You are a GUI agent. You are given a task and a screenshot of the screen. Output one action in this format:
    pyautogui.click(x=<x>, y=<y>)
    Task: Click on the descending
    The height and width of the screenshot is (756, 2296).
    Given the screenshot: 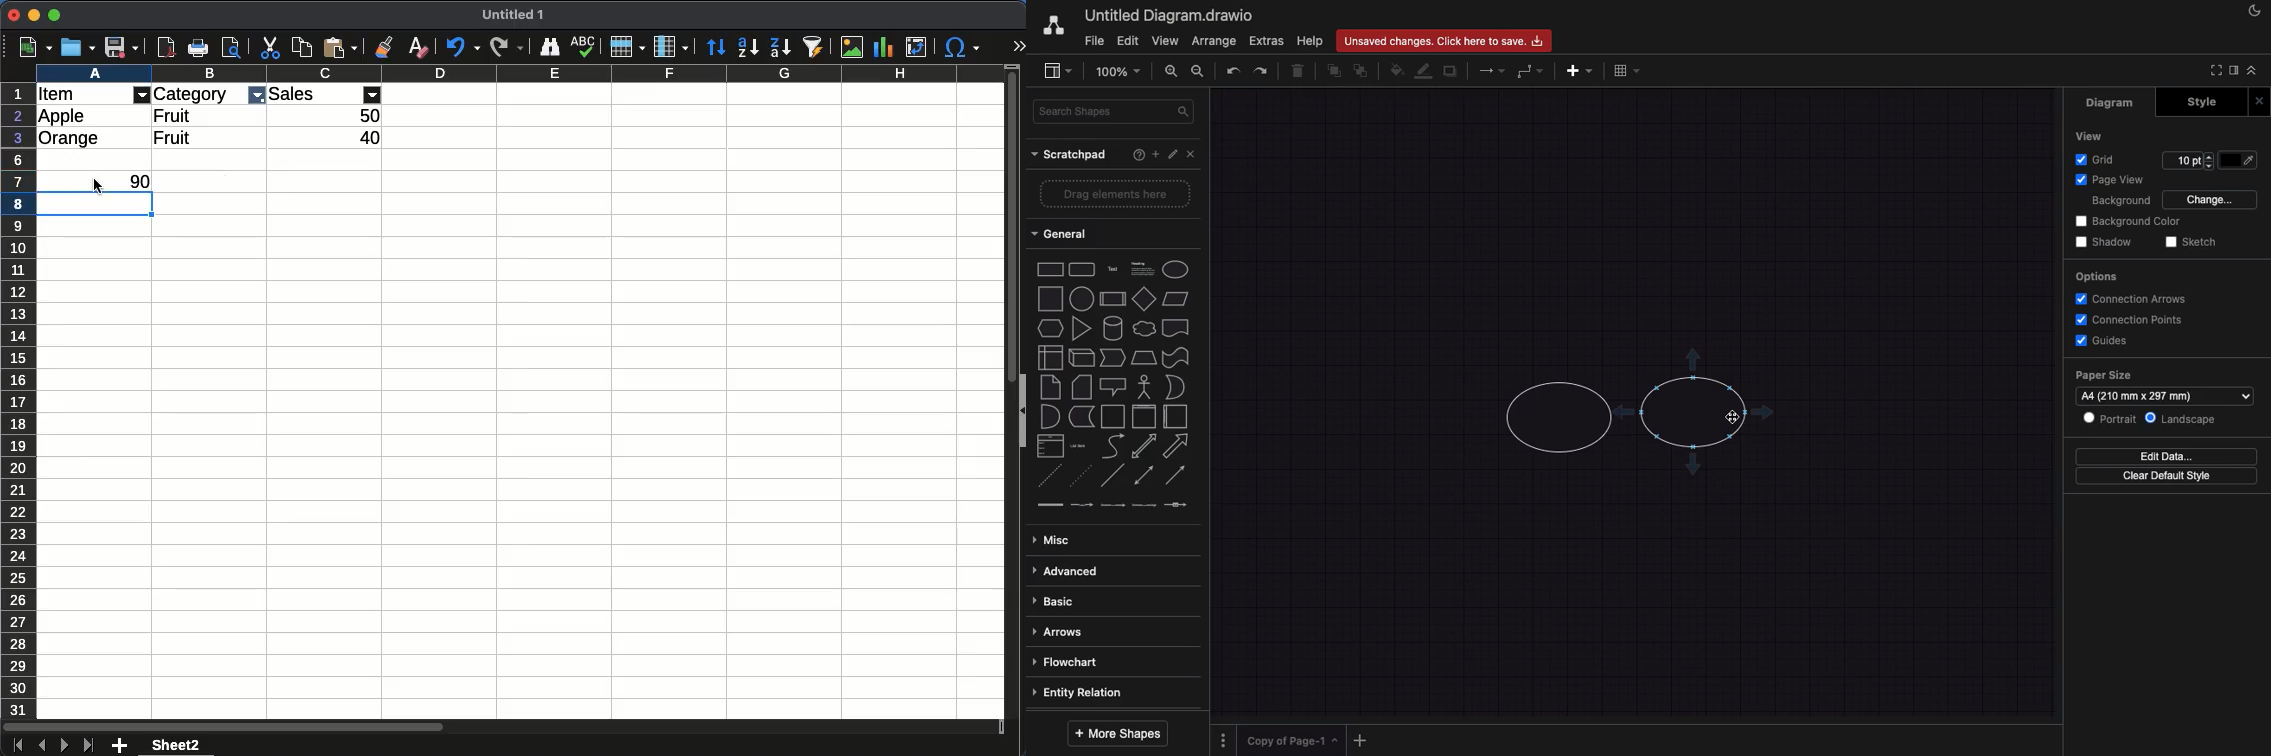 What is the action you would take?
    pyautogui.click(x=780, y=48)
    